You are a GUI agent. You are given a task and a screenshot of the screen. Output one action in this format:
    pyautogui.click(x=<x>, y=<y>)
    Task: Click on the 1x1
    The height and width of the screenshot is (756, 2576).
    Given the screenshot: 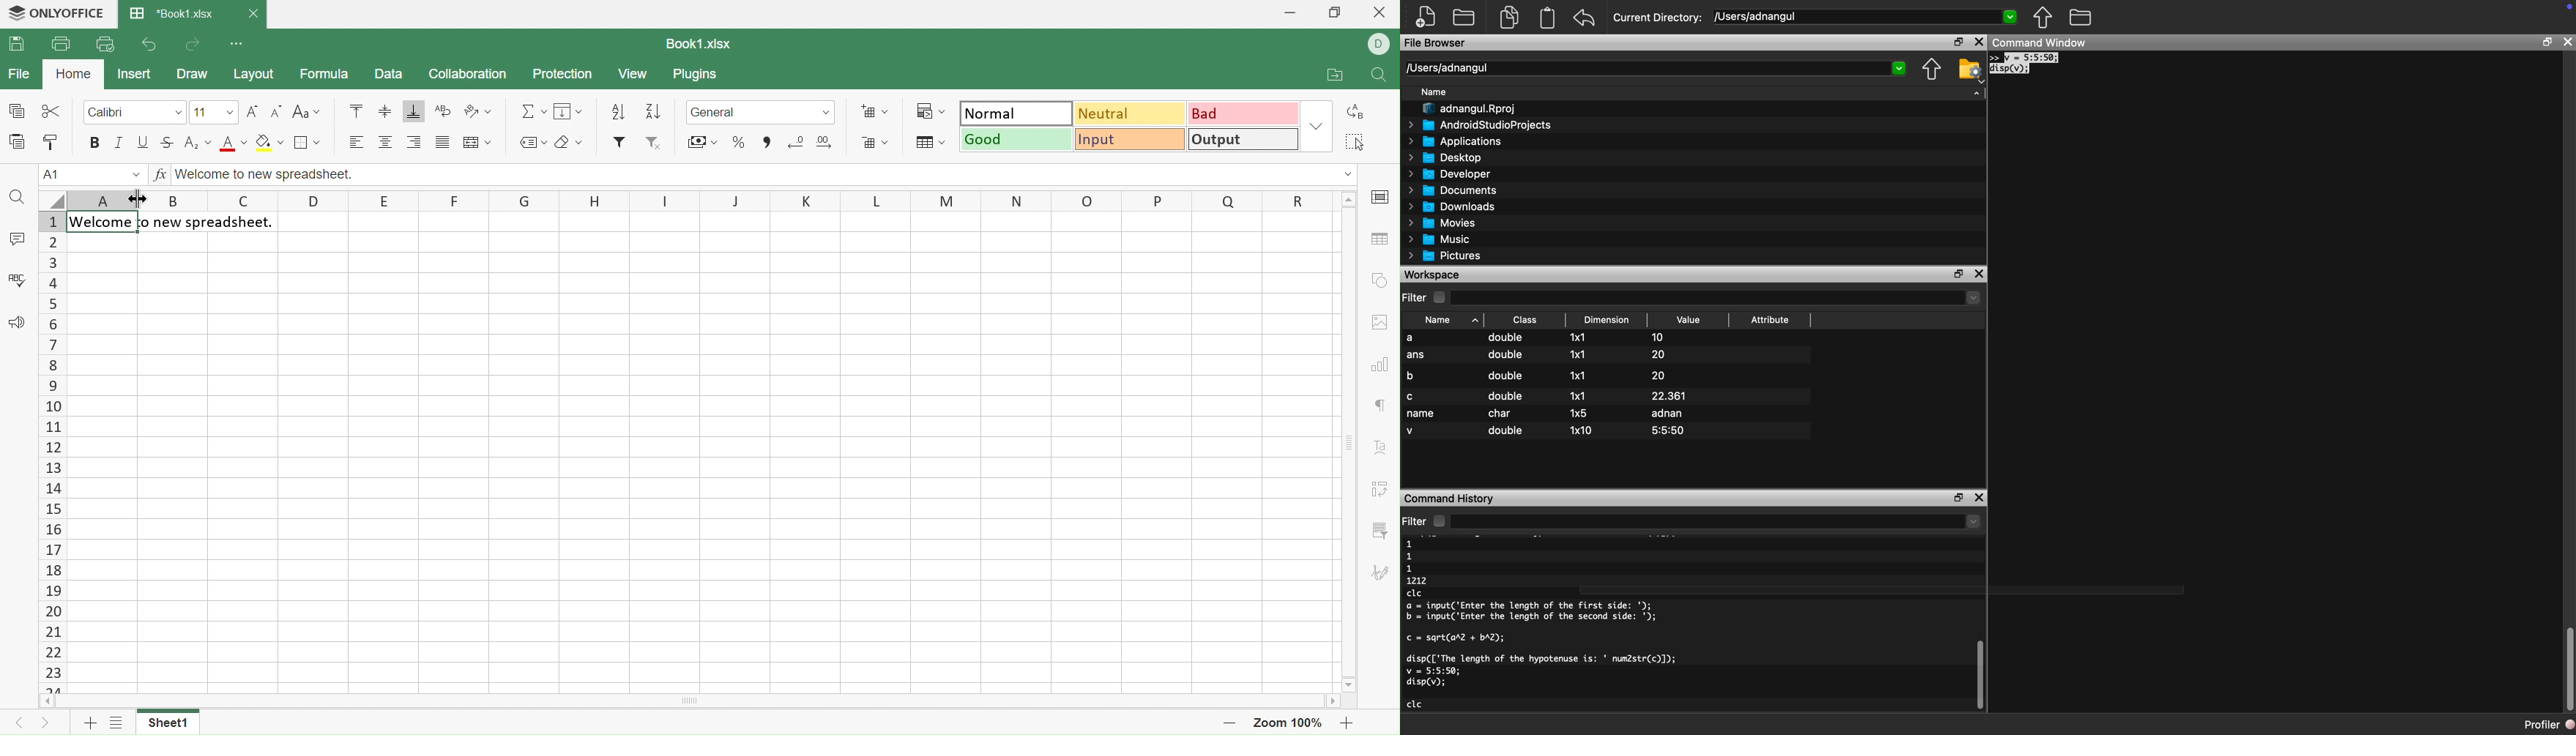 What is the action you would take?
    pyautogui.click(x=1581, y=337)
    